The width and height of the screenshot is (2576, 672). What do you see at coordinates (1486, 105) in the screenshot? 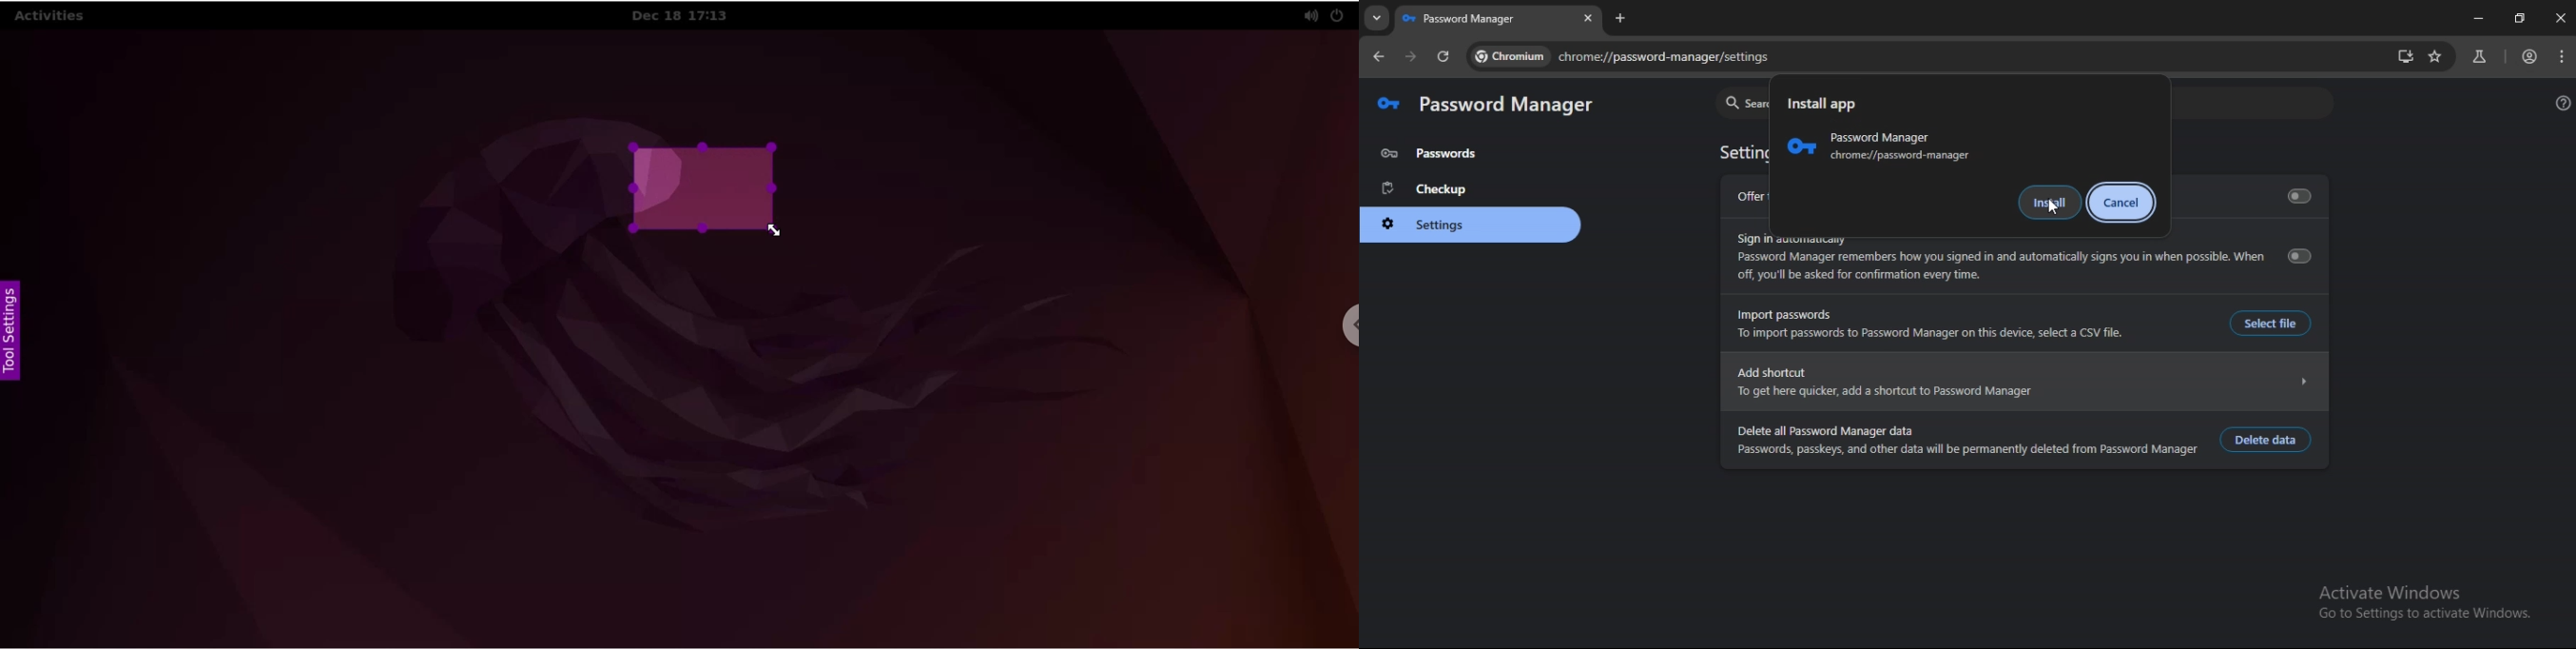
I see `password manager` at bounding box center [1486, 105].